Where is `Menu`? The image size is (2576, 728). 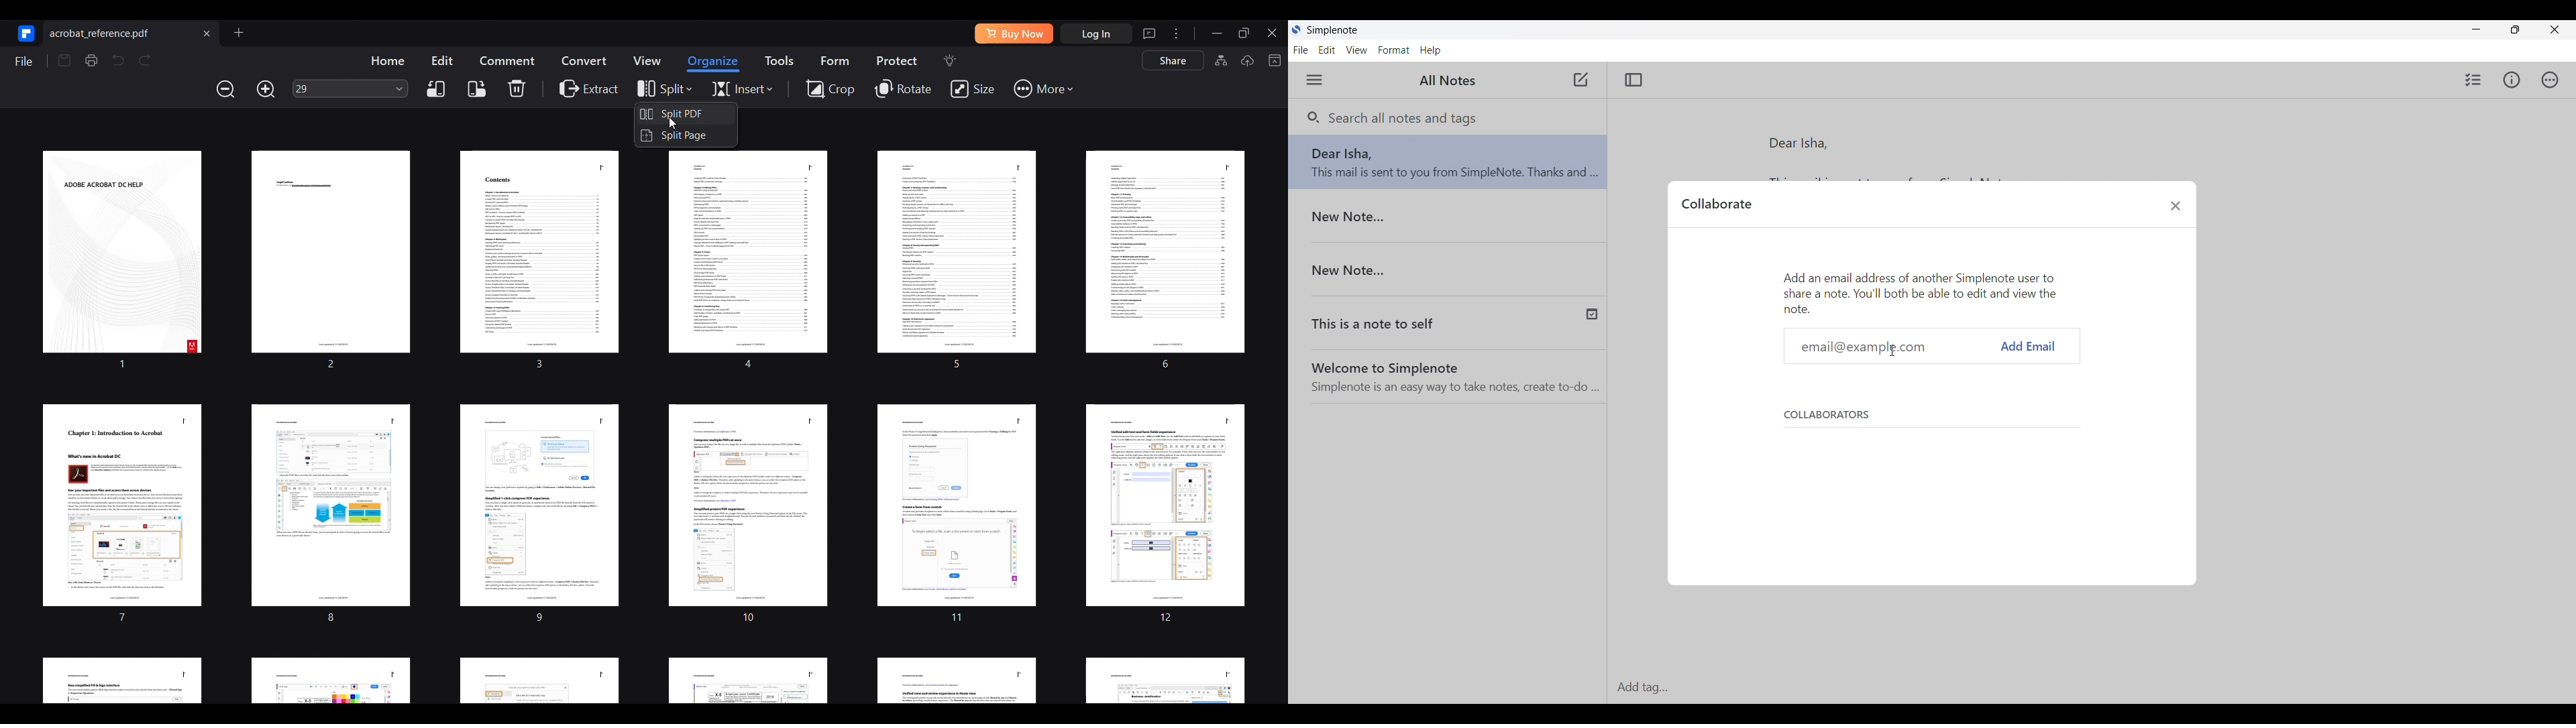
Menu is located at coordinates (1313, 80).